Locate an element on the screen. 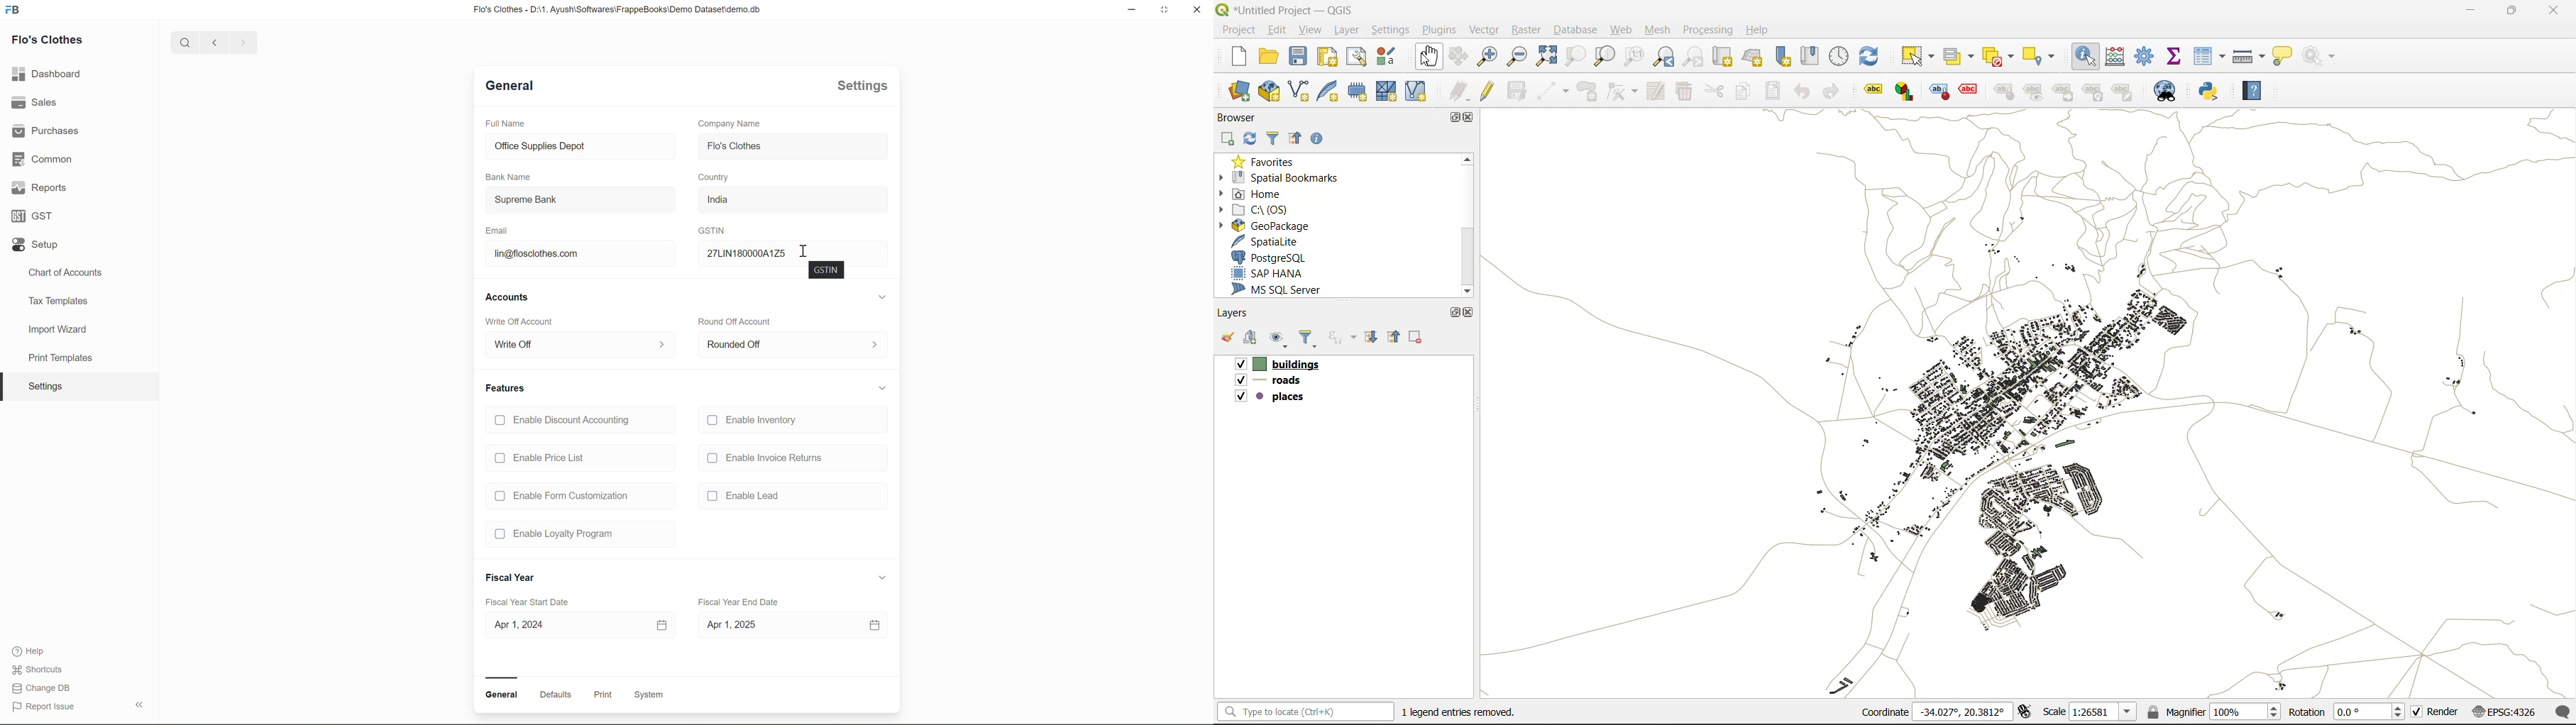 The height and width of the screenshot is (728, 2576). (J Enable Lead is located at coordinates (746, 495).